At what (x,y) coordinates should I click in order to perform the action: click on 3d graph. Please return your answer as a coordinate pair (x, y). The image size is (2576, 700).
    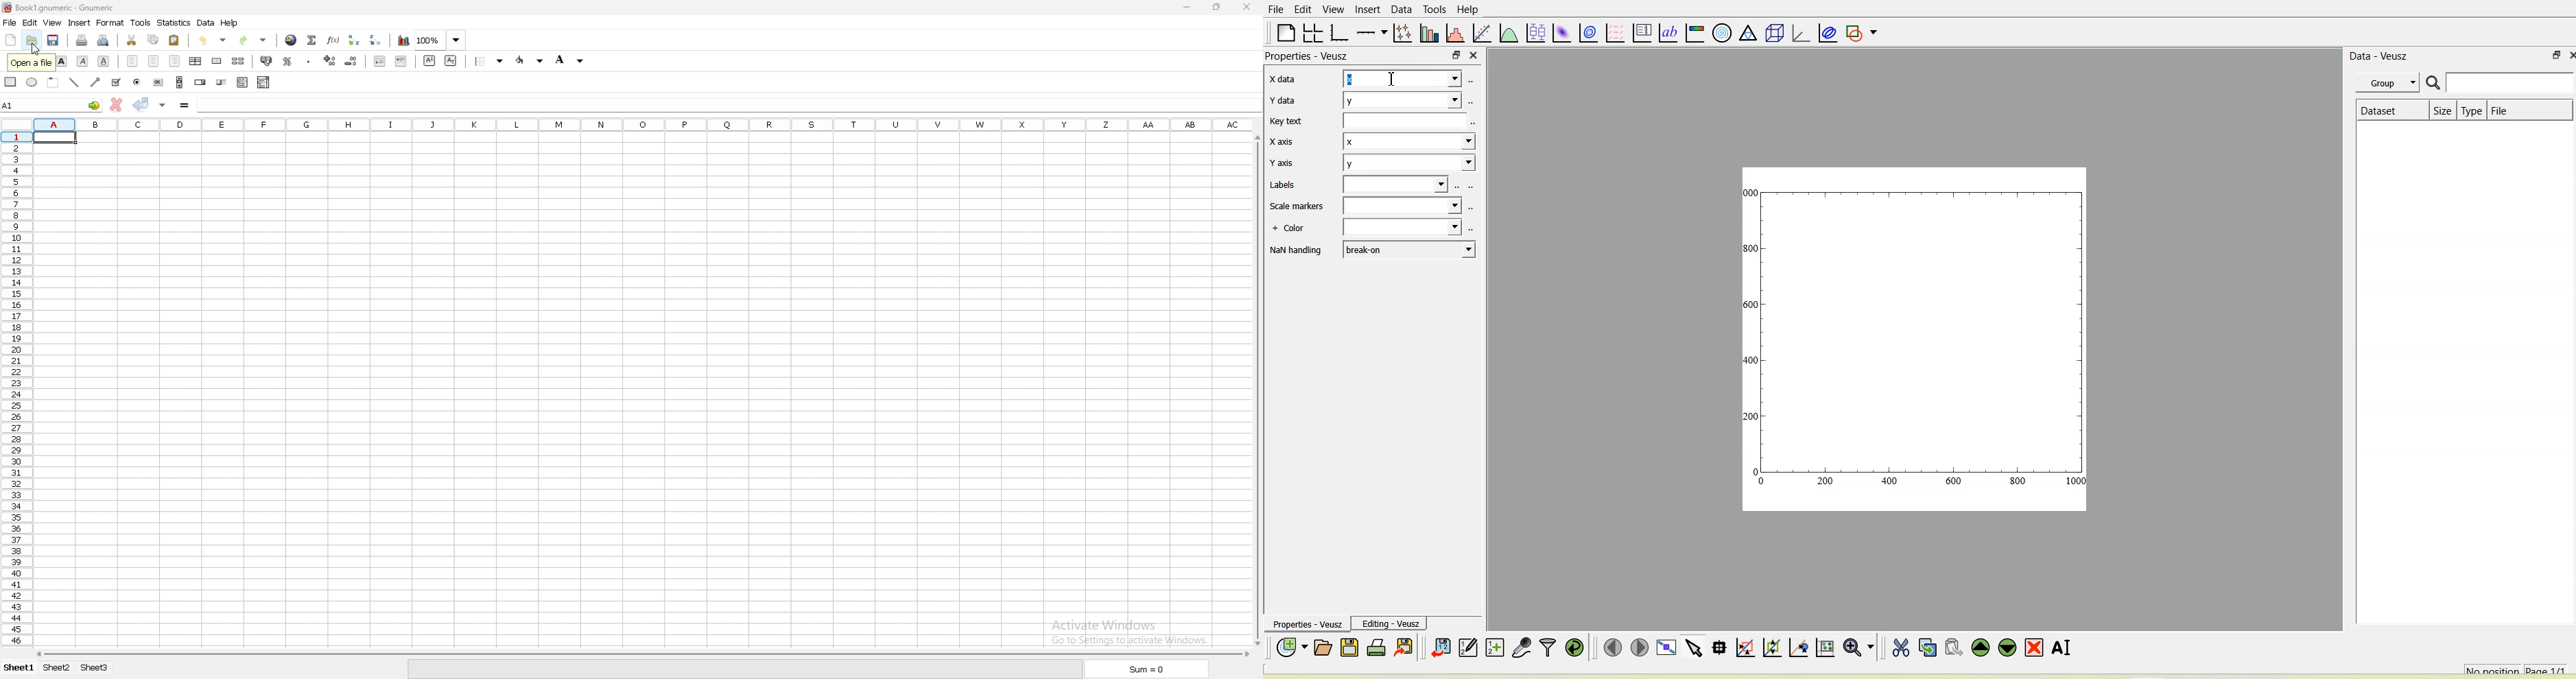
    Looking at the image, I should click on (1799, 31).